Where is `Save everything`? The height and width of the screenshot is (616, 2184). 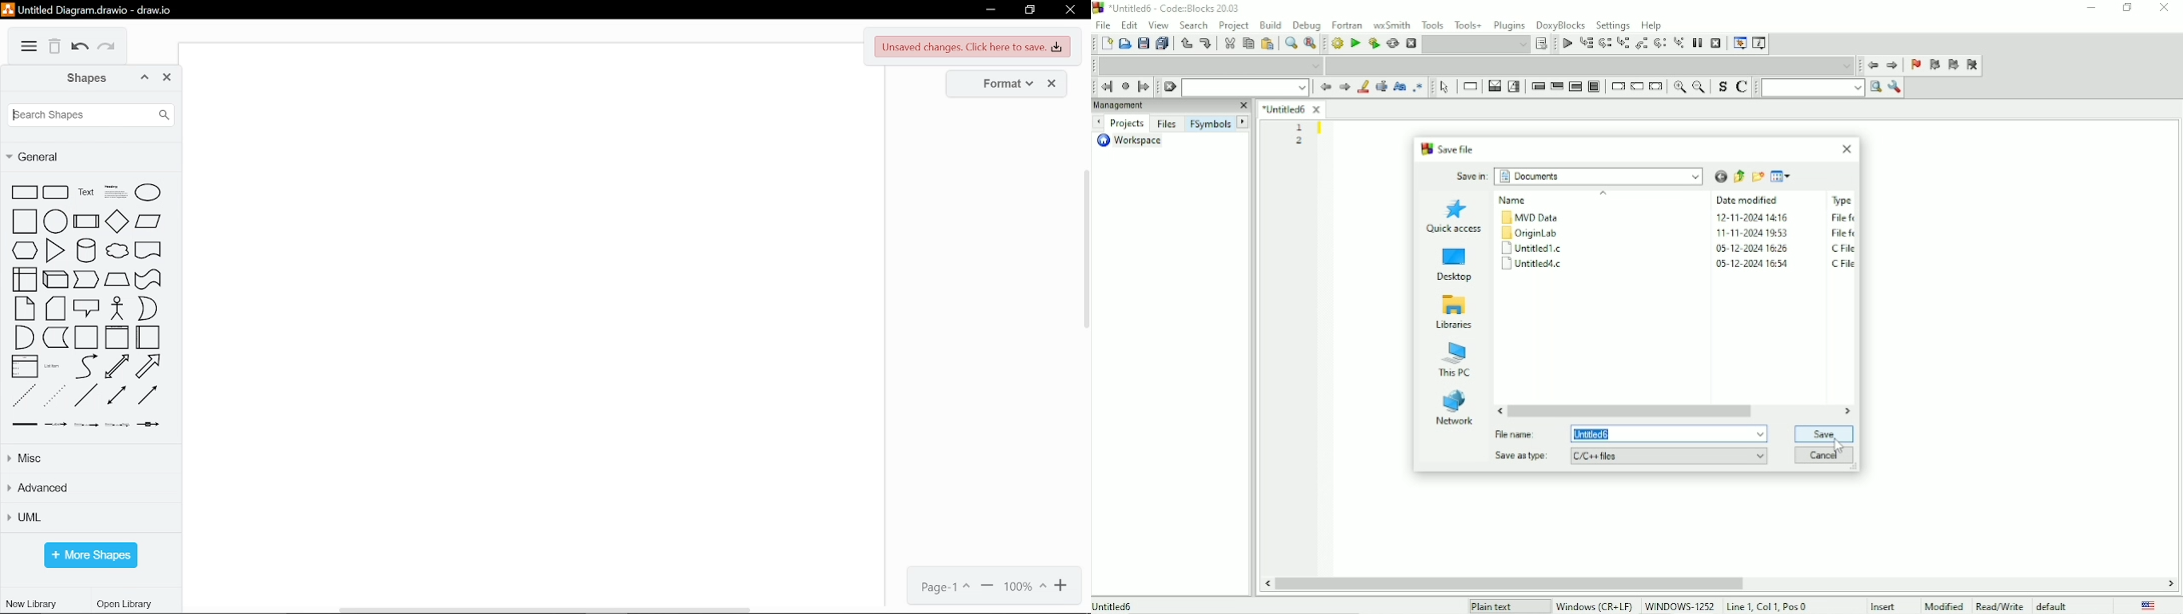
Save everything is located at coordinates (1163, 43).